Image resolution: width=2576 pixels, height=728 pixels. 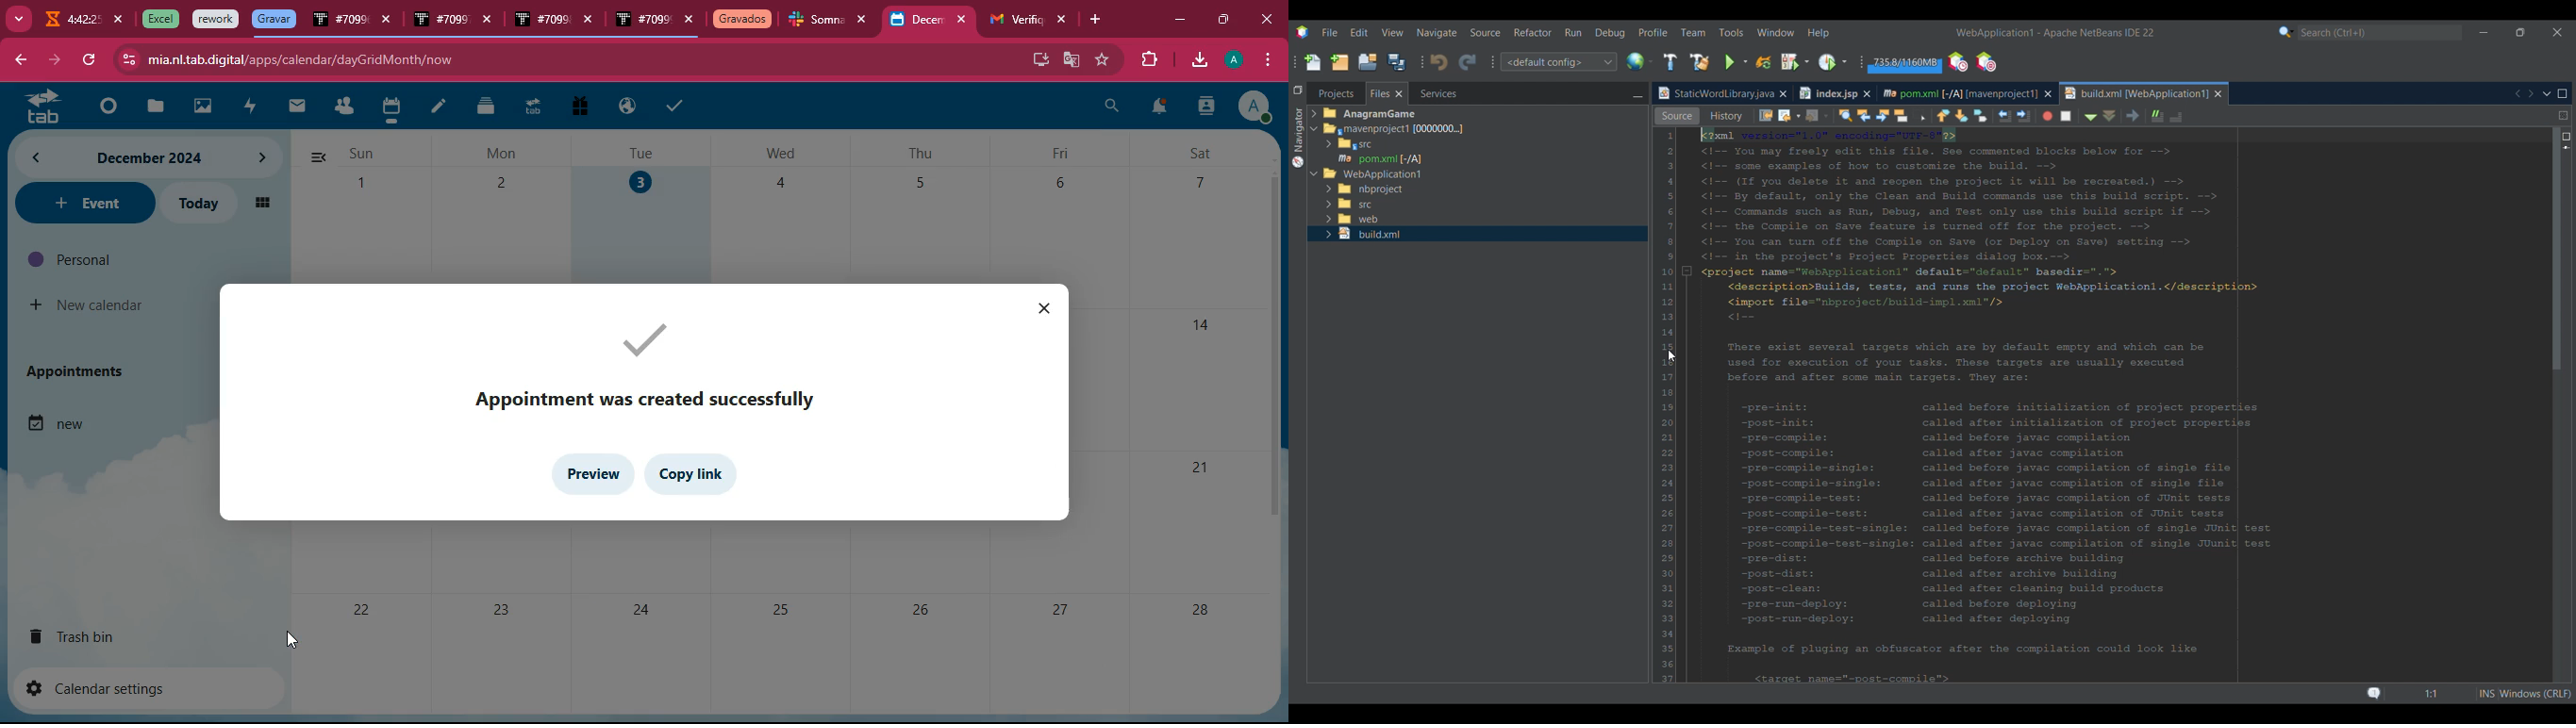 I want to click on taks, so click(x=677, y=105).